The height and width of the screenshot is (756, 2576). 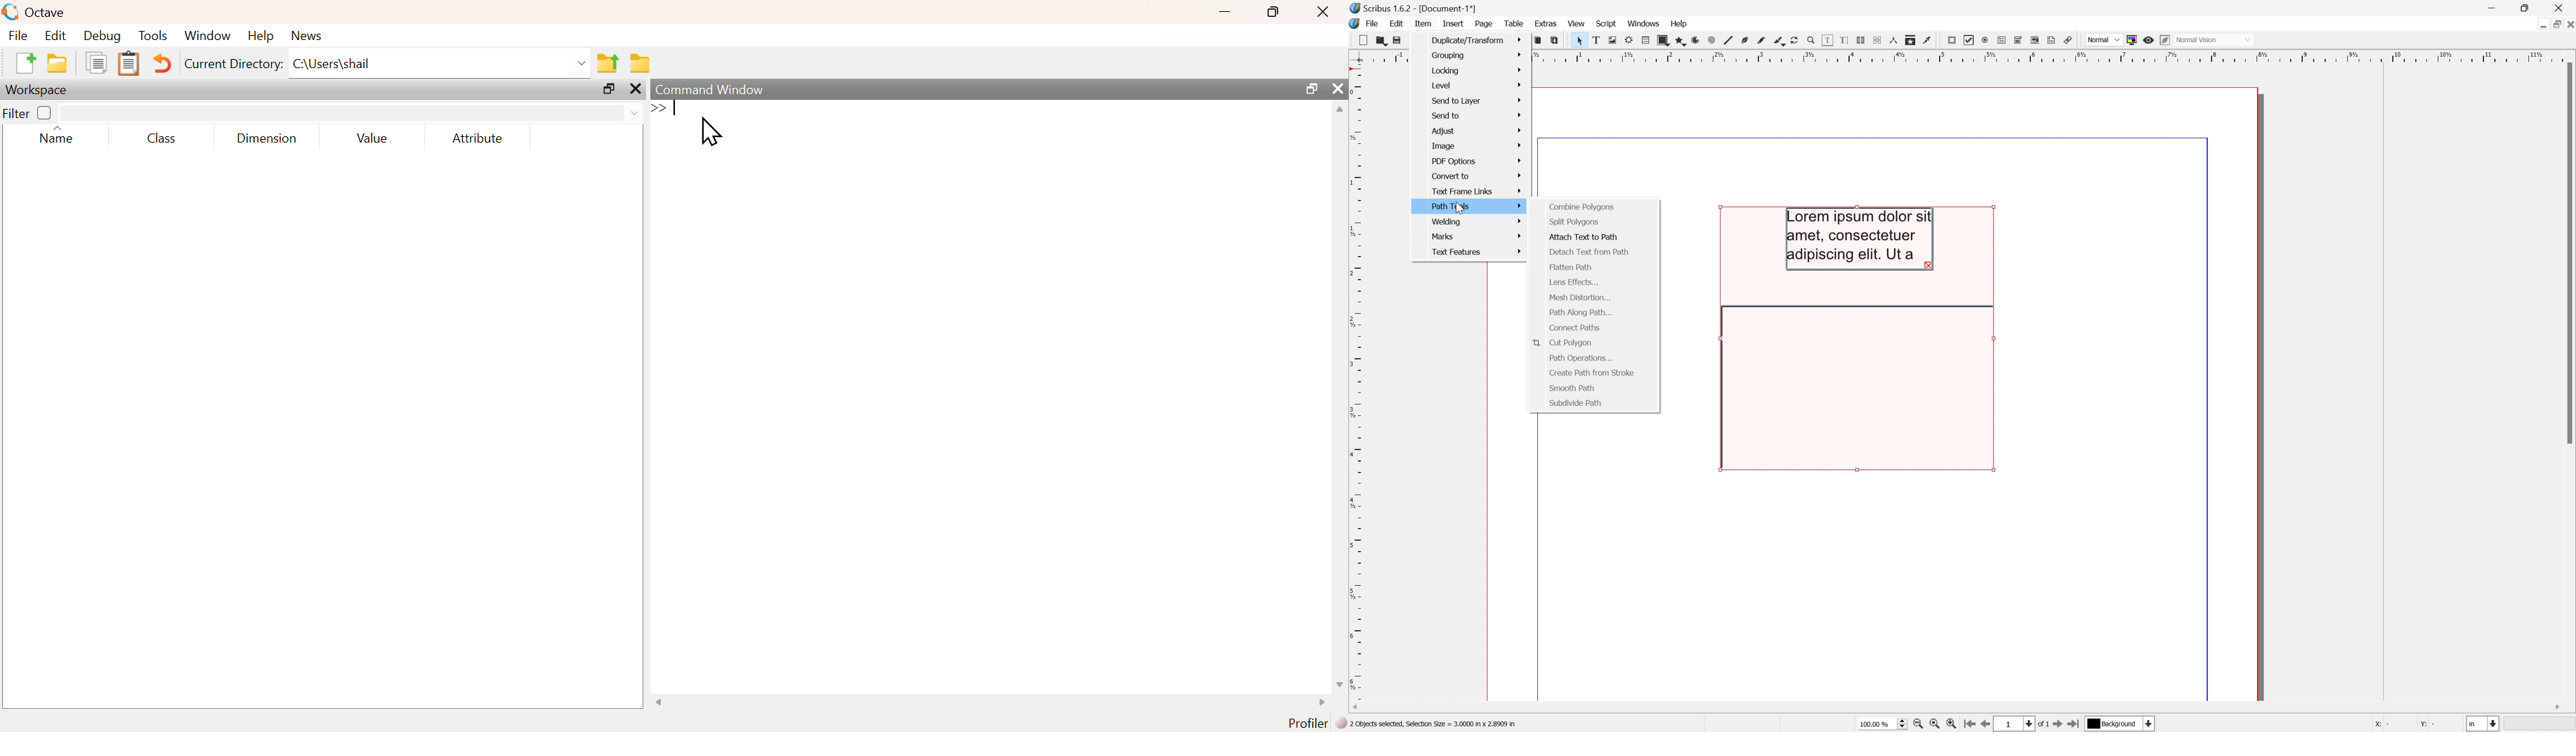 I want to click on C:\Users\shail, so click(x=438, y=63).